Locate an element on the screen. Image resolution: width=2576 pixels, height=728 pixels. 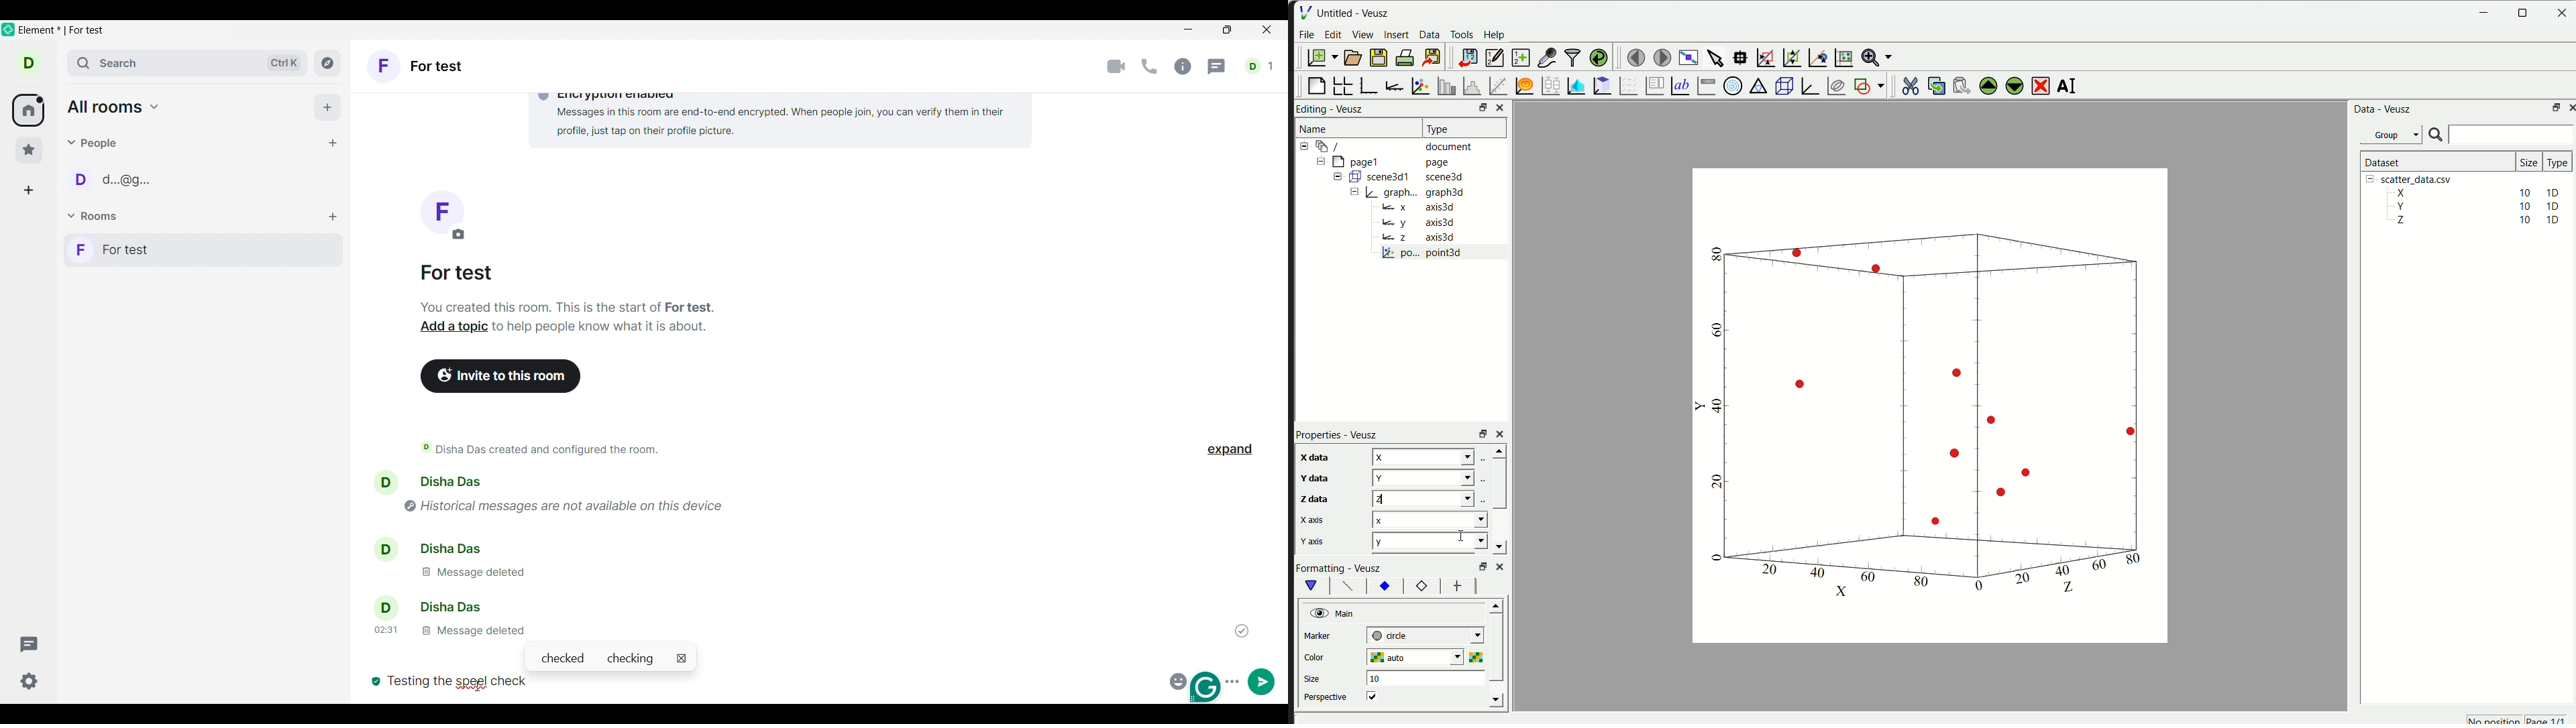
testing the spell check is located at coordinates (460, 681).